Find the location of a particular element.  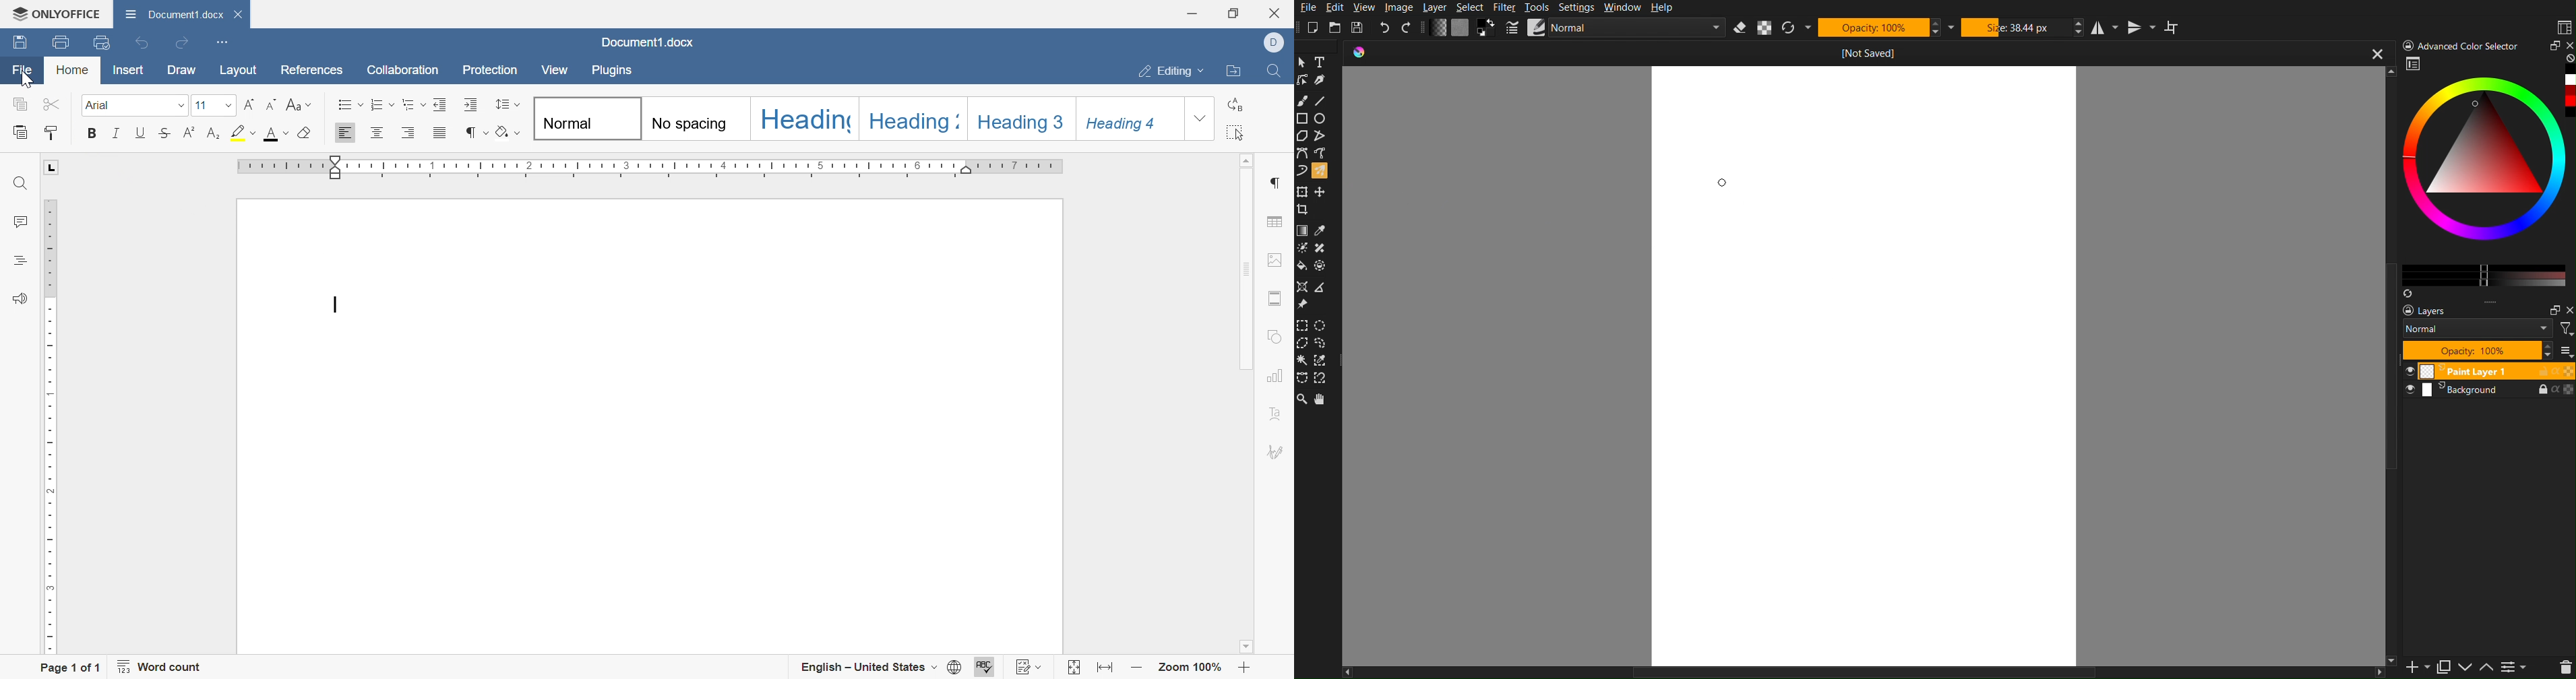

Assisstant Tool is located at coordinates (1304, 287).